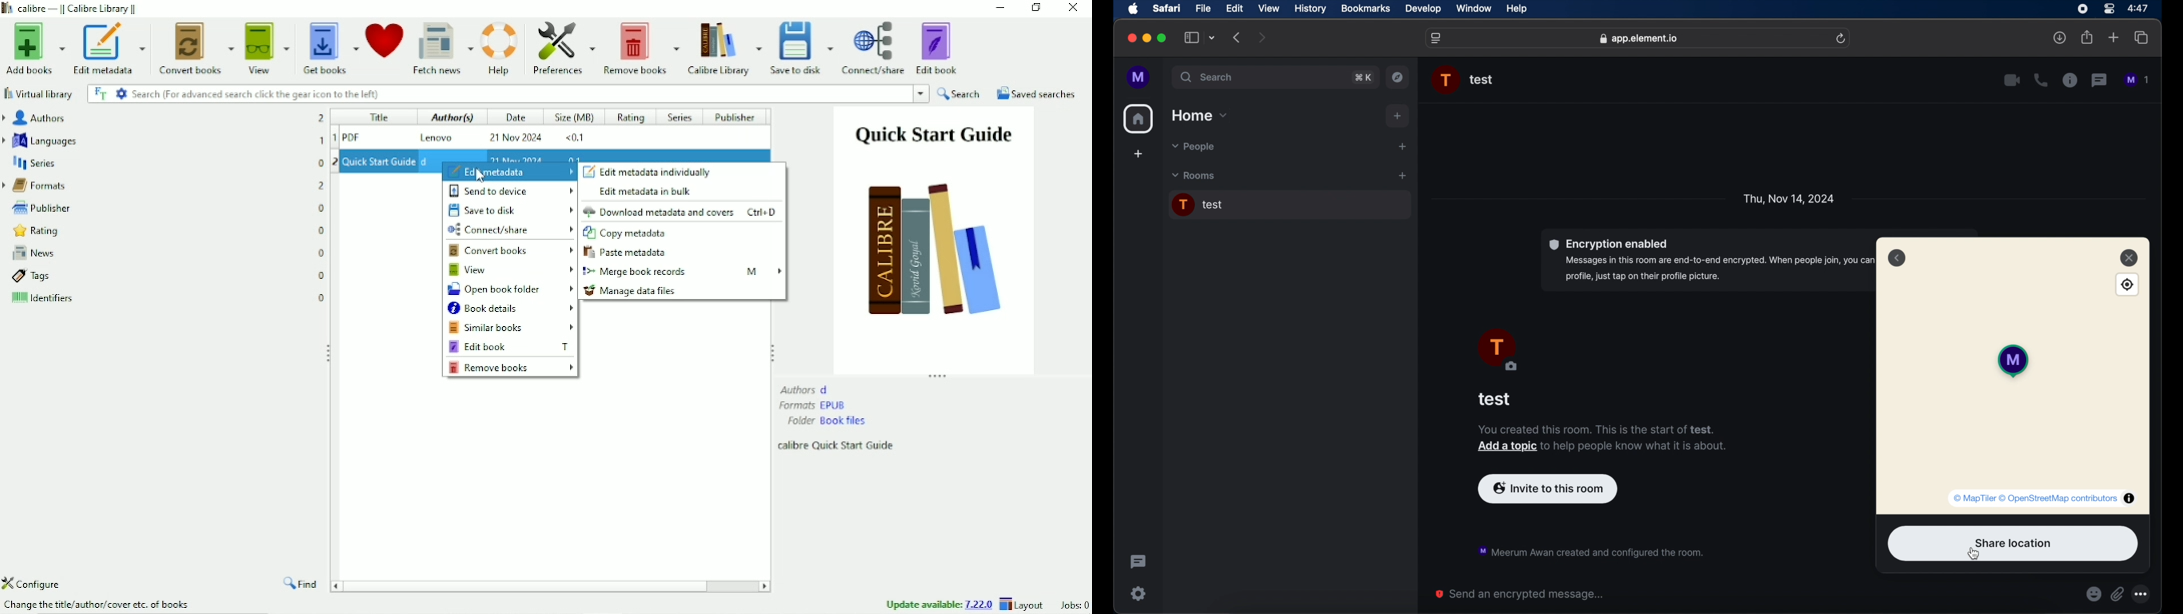 The height and width of the screenshot is (616, 2184). What do you see at coordinates (197, 46) in the screenshot?
I see `Convert books` at bounding box center [197, 46].